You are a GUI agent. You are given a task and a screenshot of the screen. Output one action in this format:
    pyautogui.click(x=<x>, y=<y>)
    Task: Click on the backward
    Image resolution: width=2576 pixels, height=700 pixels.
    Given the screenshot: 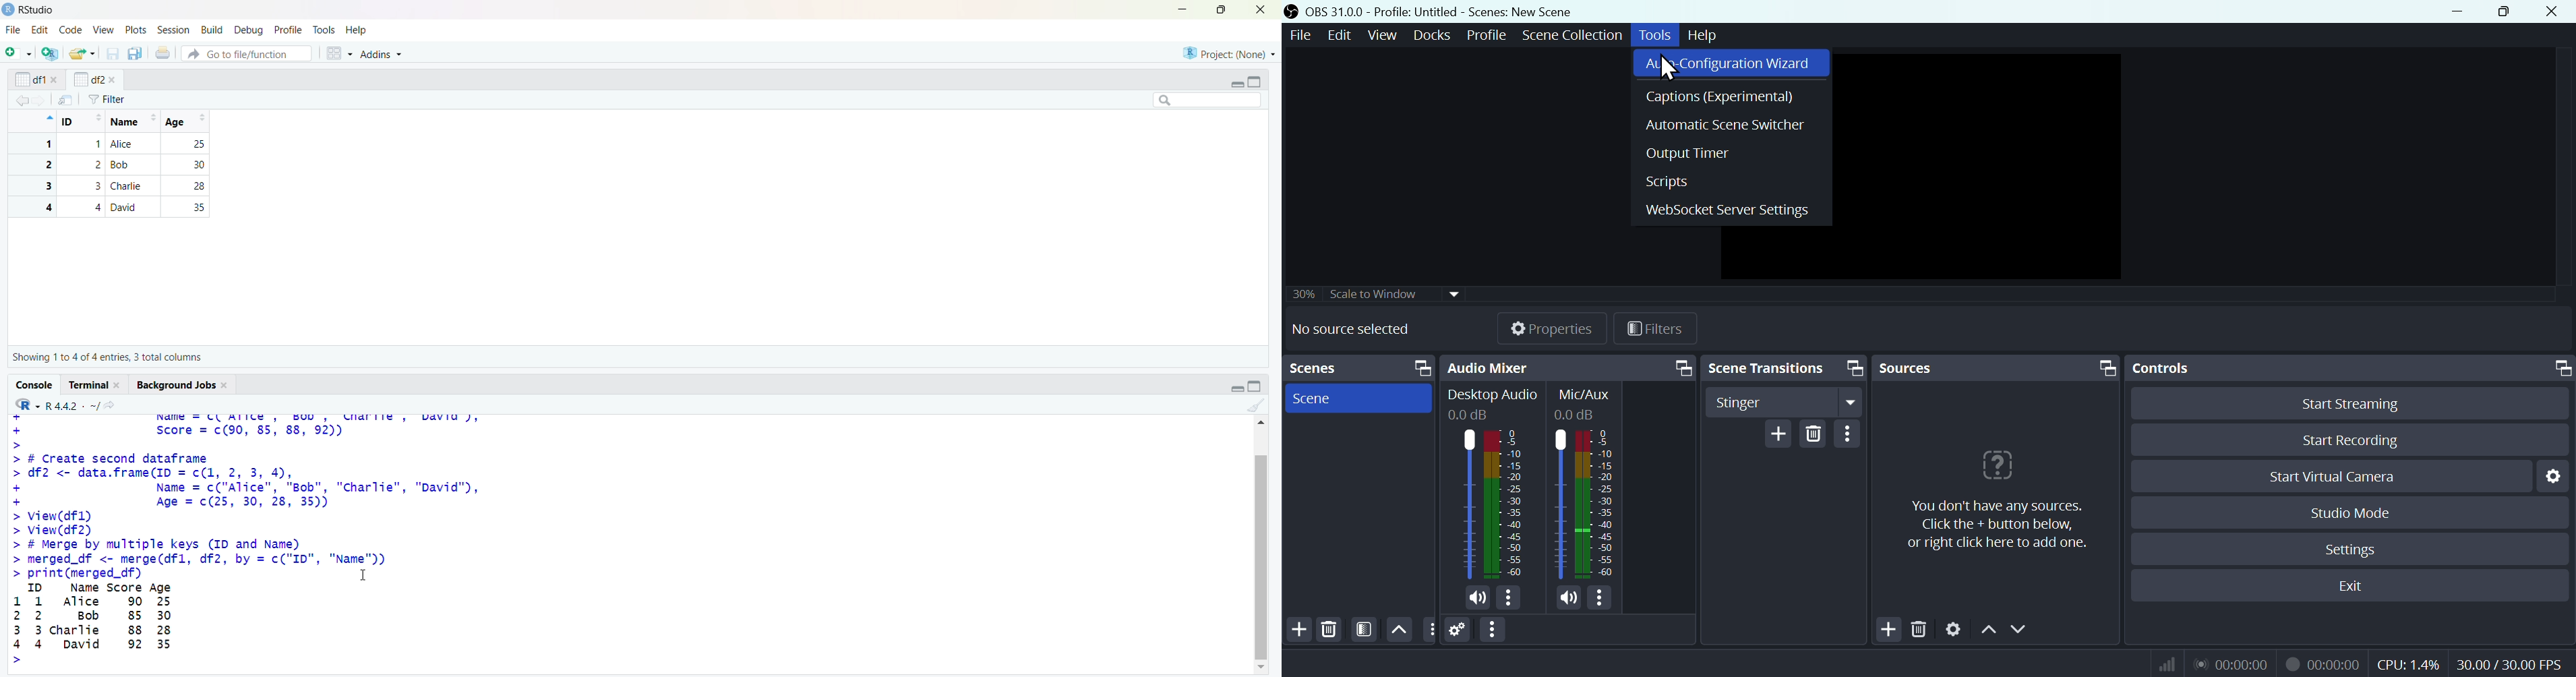 What is the action you would take?
    pyautogui.click(x=21, y=100)
    